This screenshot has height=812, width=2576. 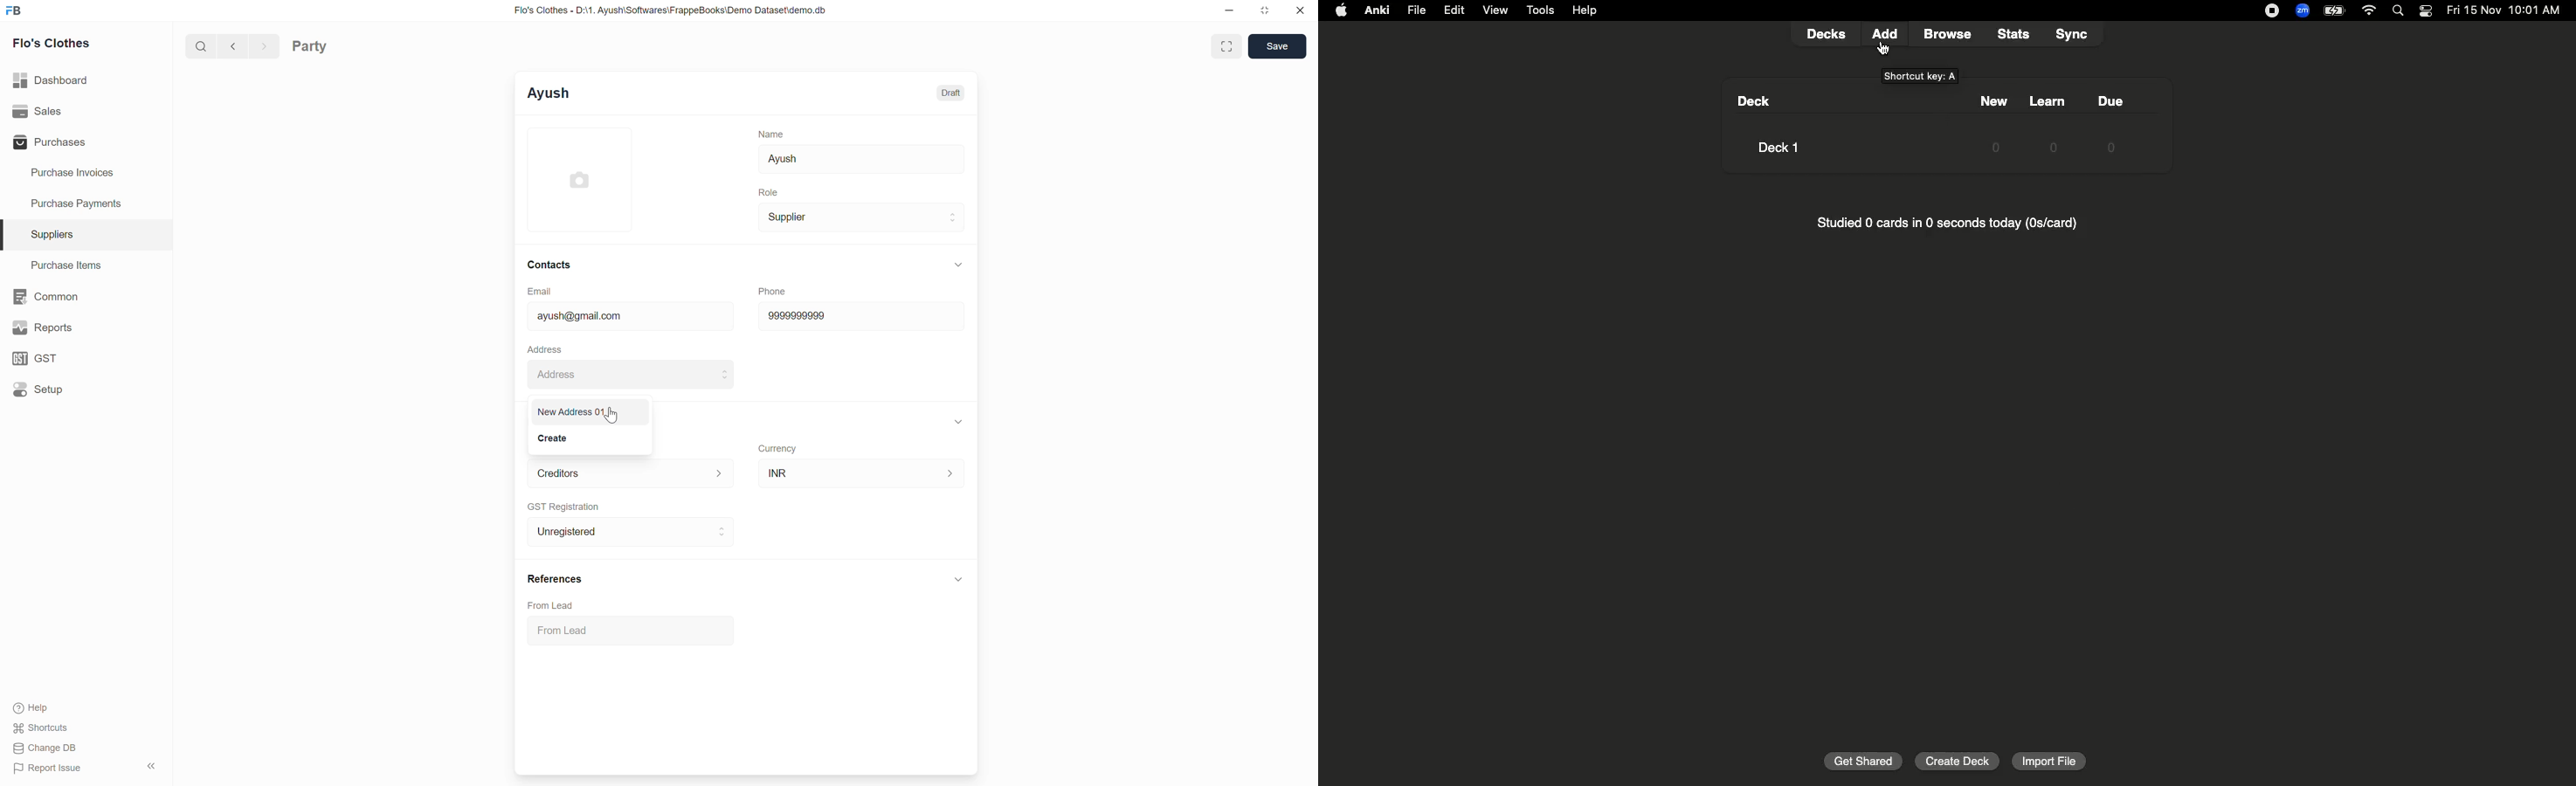 I want to click on Close, so click(x=1301, y=10).